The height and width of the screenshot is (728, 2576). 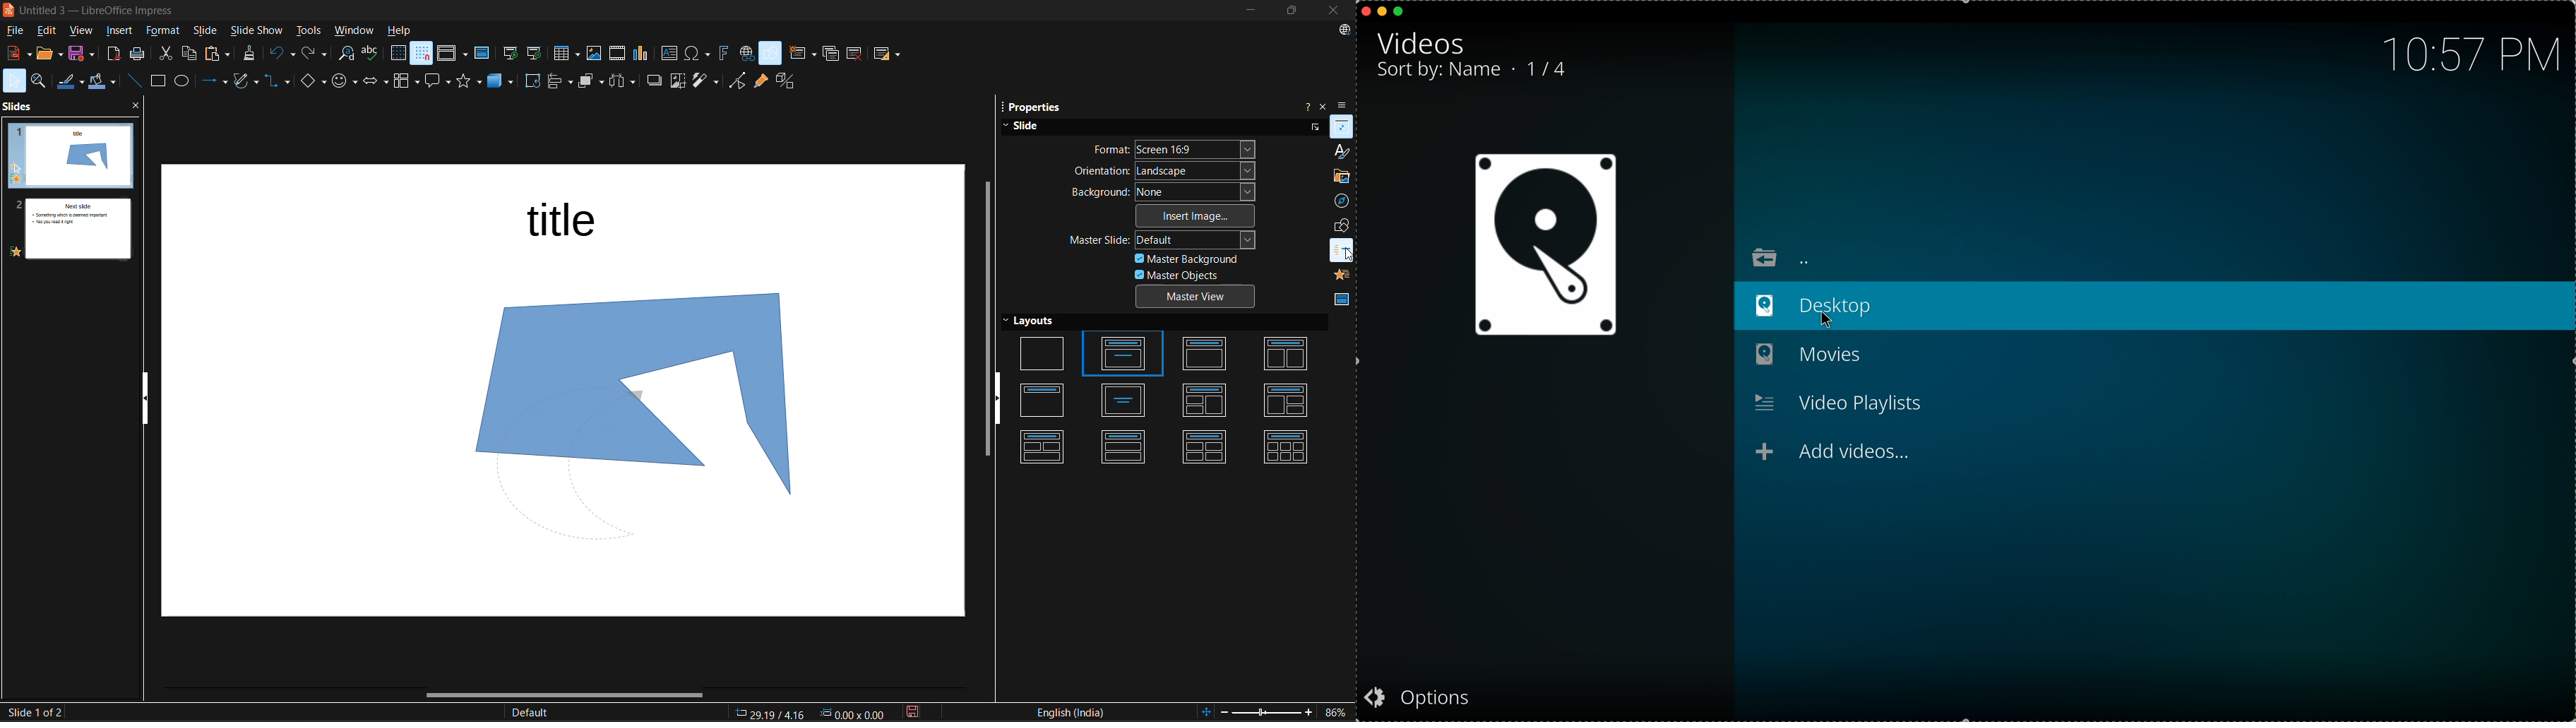 I want to click on clone formatting, so click(x=254, y=54).